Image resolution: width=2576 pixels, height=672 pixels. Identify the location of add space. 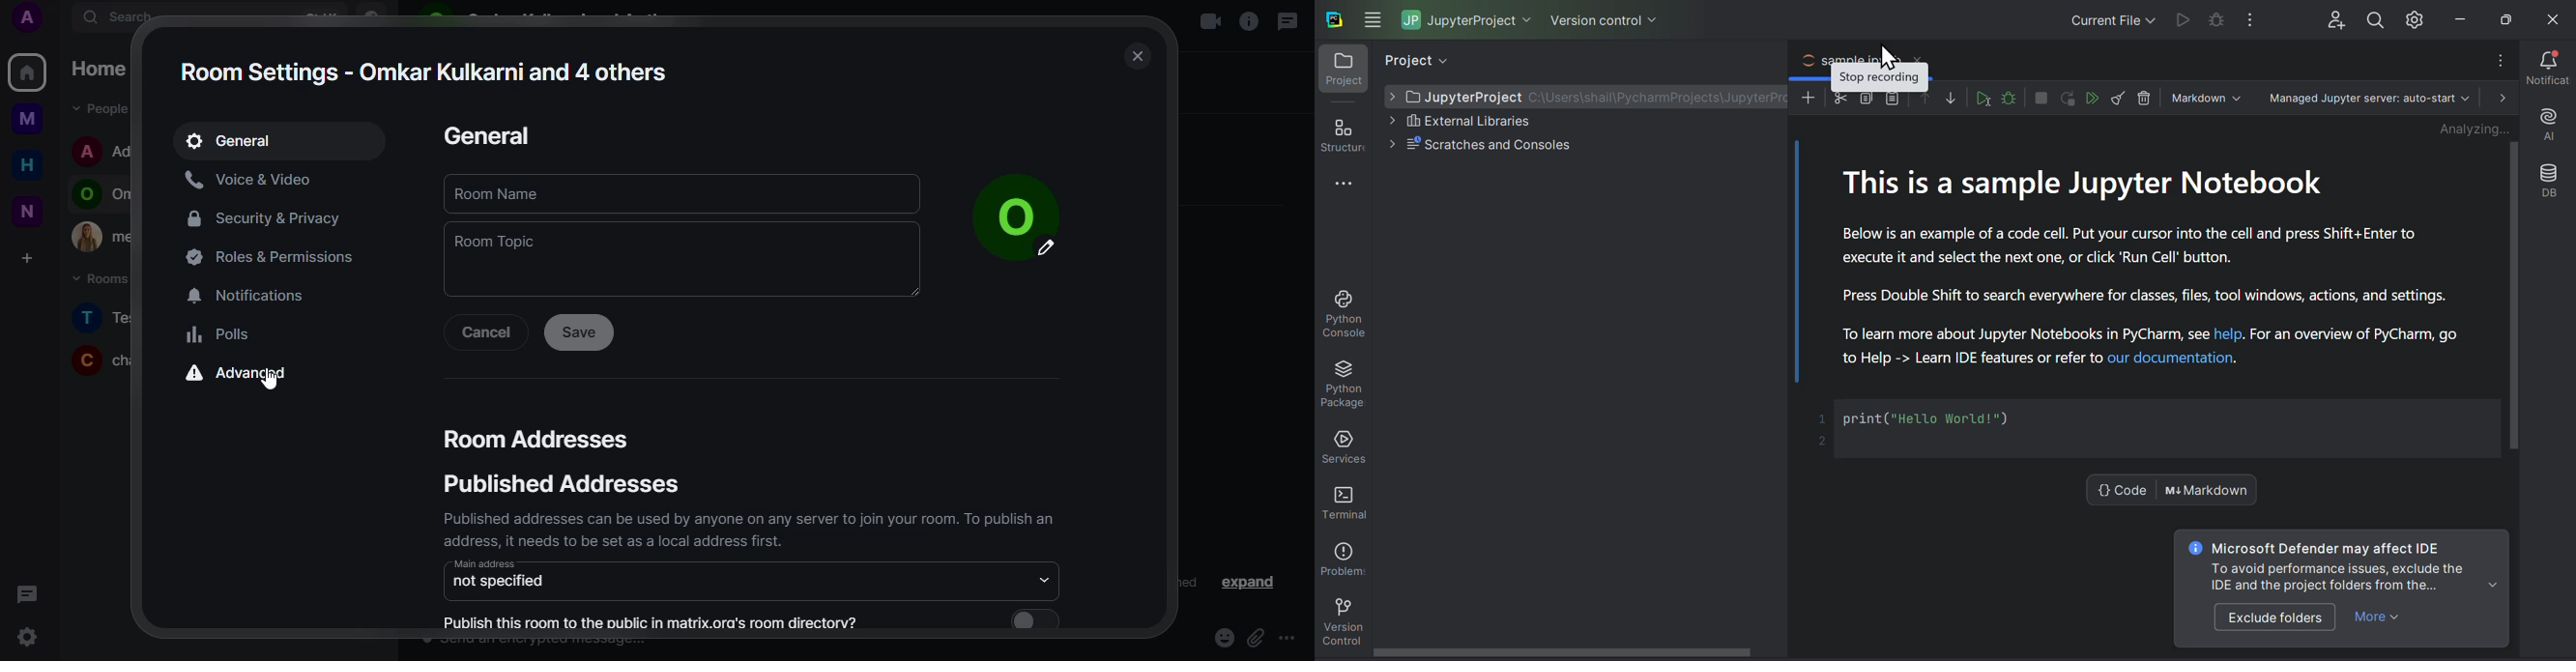
(35, 259).